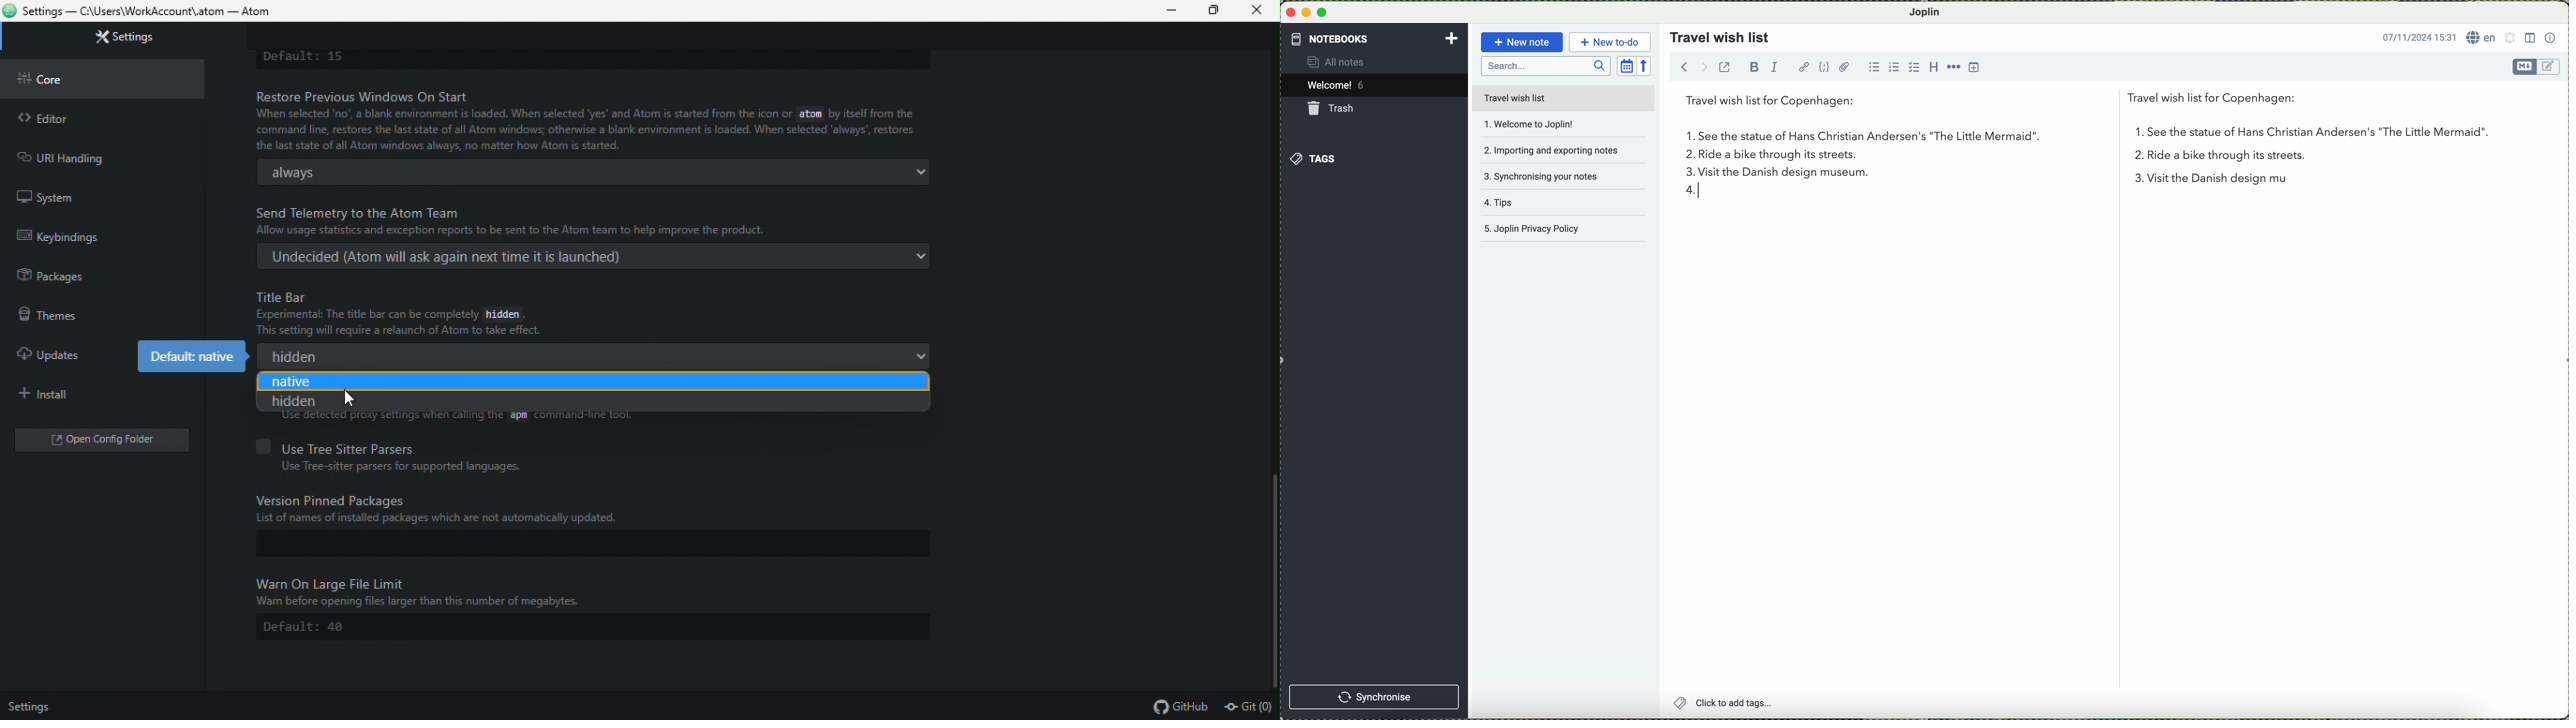 This screenshot has height=728, width=2576. I want to click on 2., so click(1686, 157).